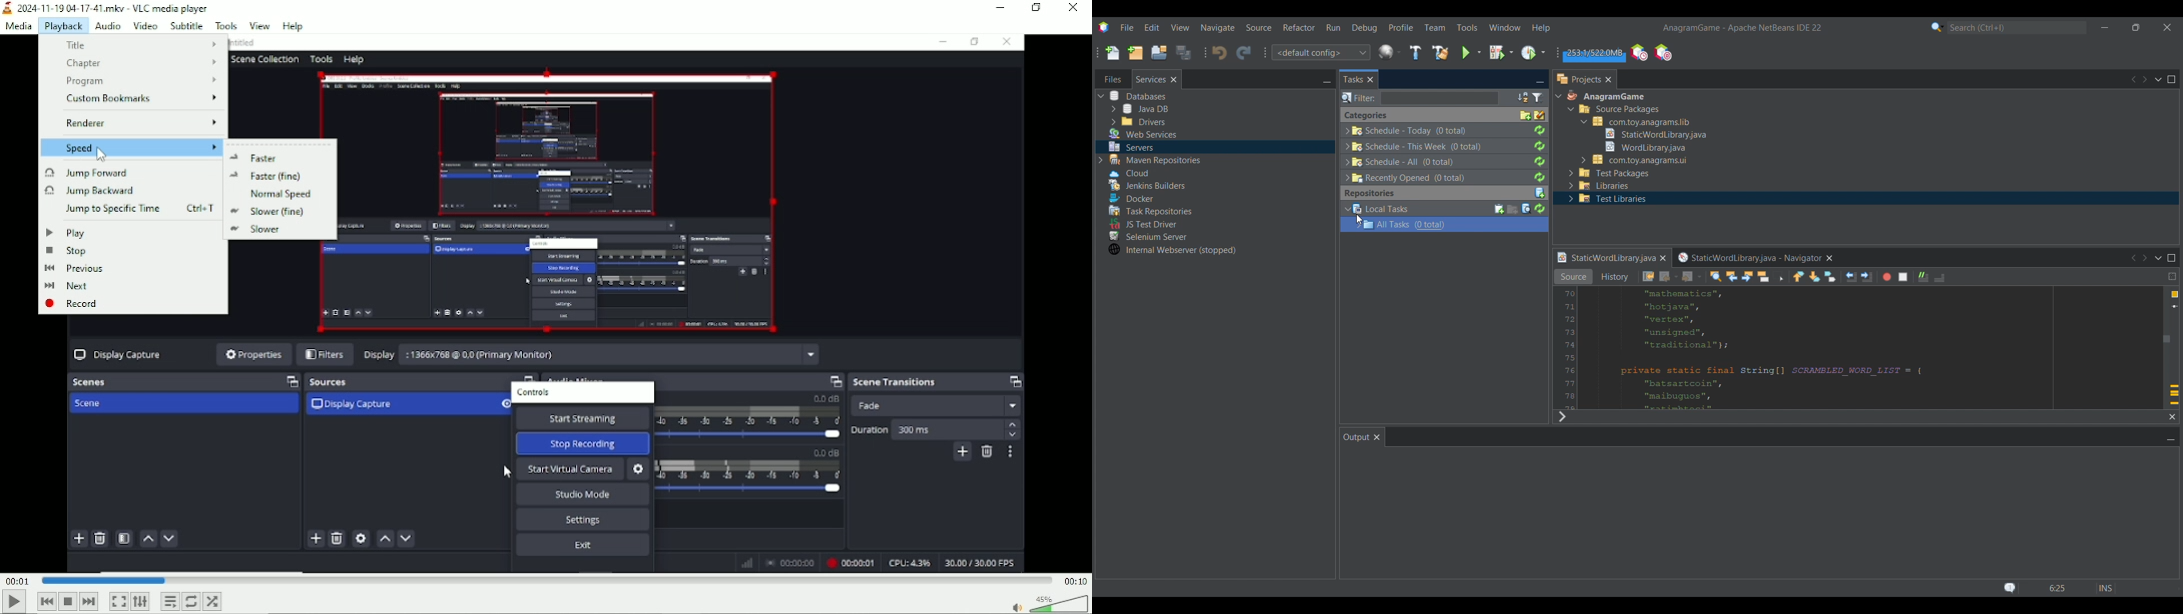 The width and height of the screenshot is (2184, 616). What do you see at coordinates (1601, 186) in the screenshot?
I see `` at bounding box center [1601, 186].